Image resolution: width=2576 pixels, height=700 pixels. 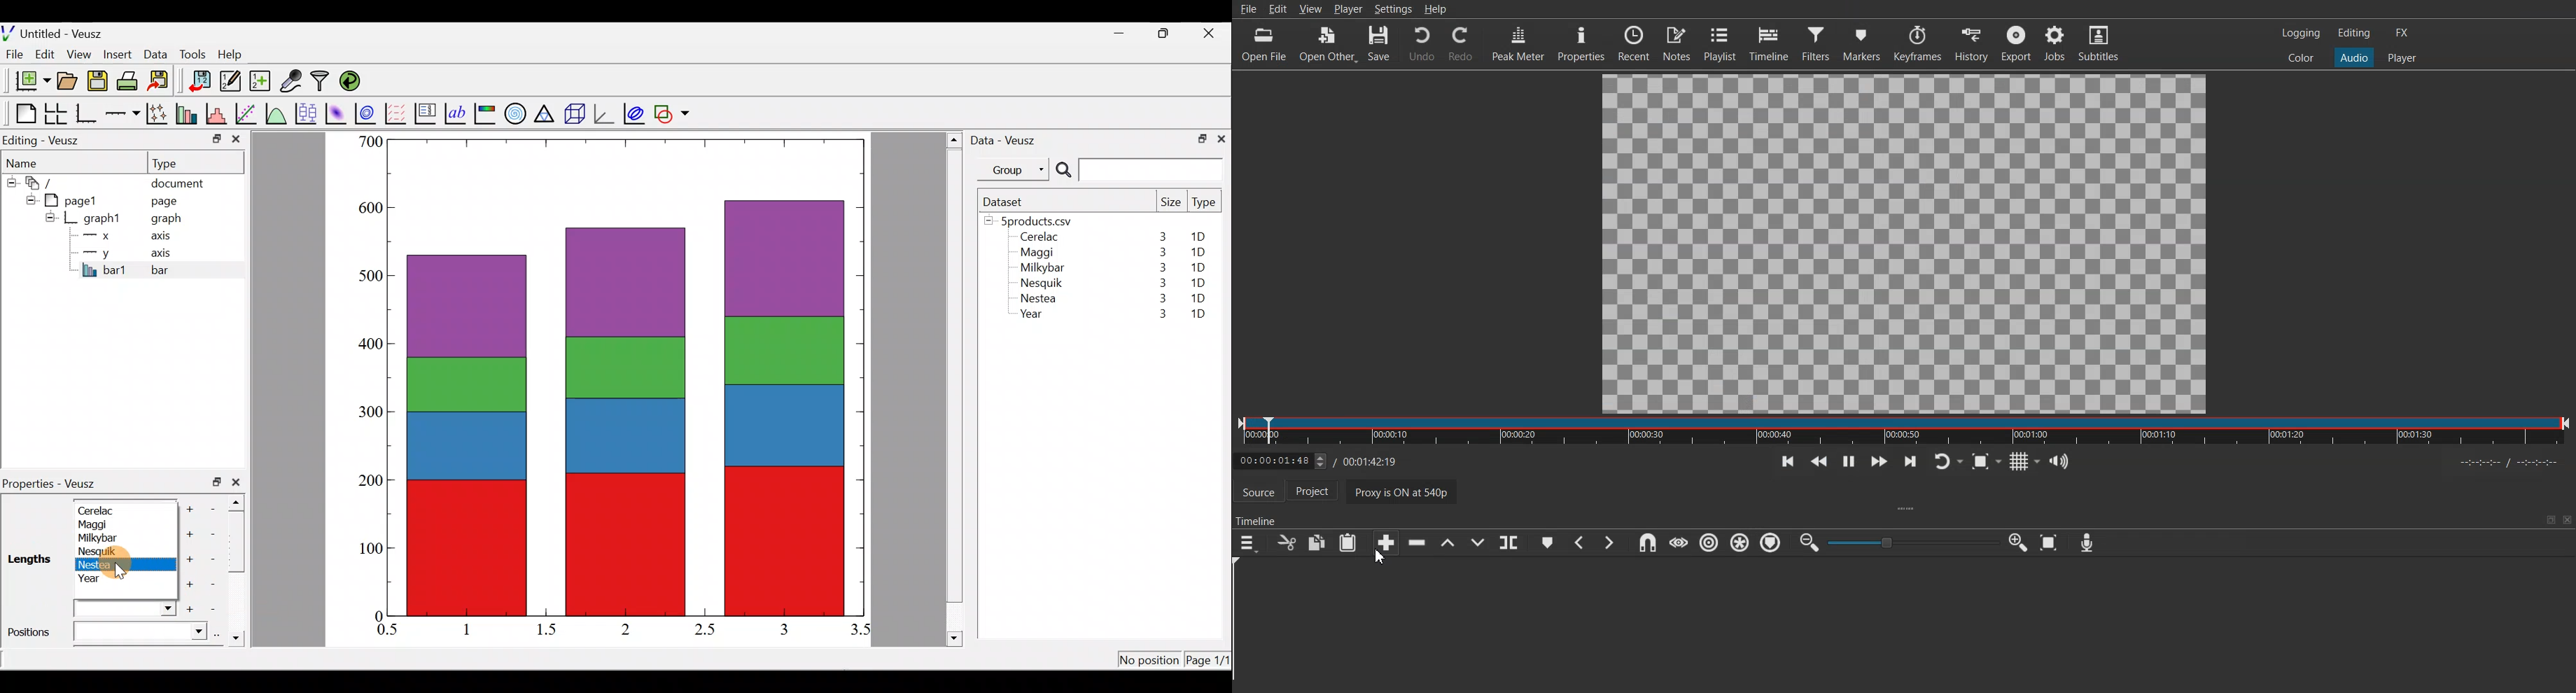 What do you see at coordinates (1258, 517) in the screenshot?
I see `Timeline` at bounding box center [1258, 517].